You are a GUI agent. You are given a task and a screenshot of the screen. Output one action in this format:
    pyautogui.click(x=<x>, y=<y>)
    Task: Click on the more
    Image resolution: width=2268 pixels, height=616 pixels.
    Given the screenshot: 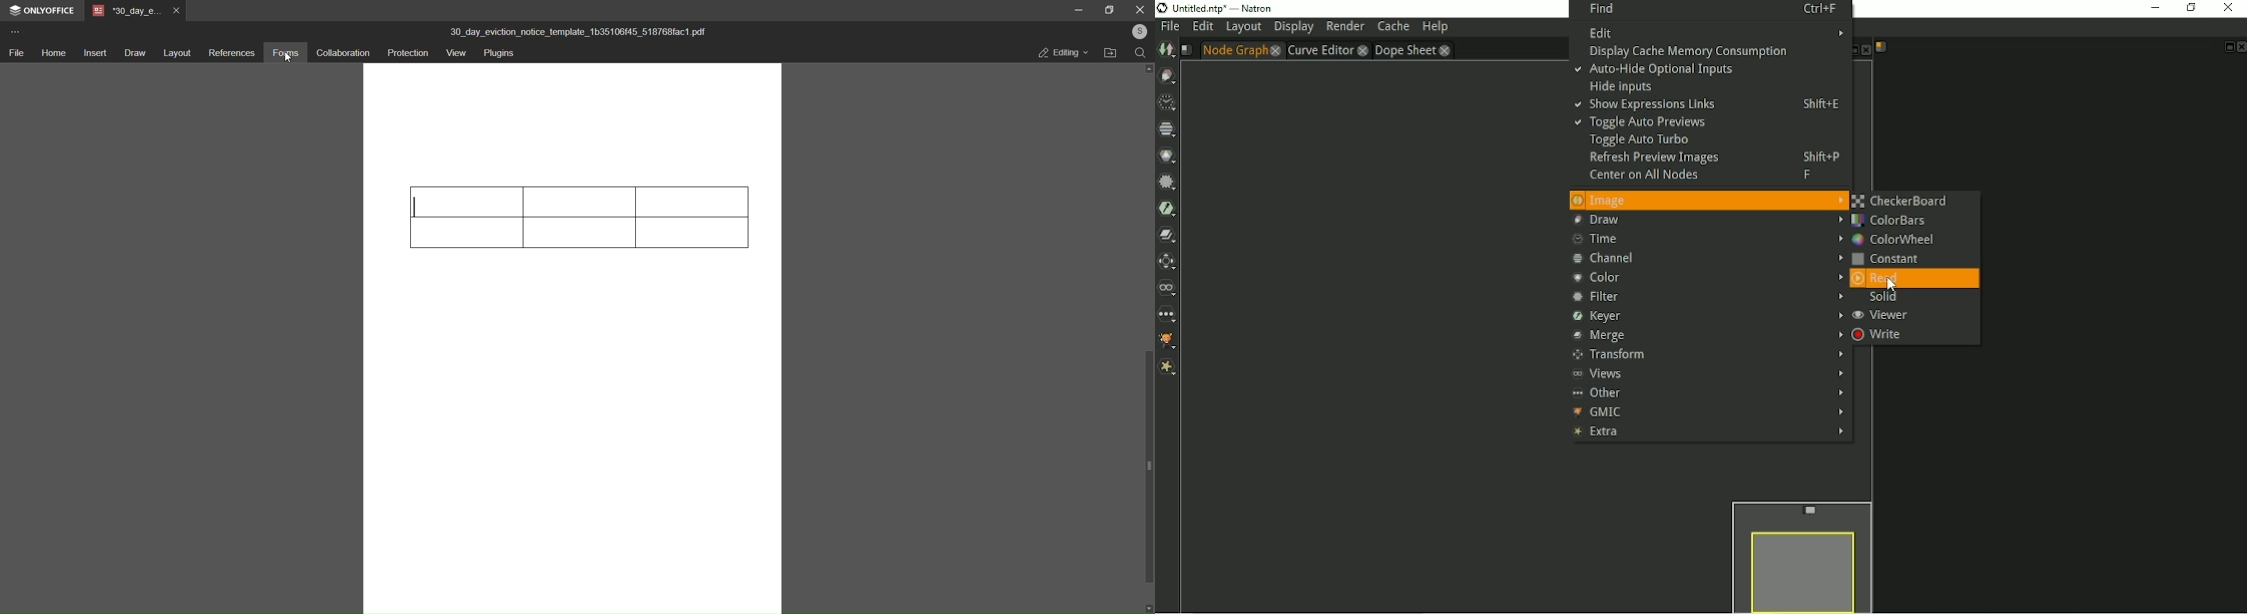 What is the action you would take?
    pyautogui.click(x=14, y=33)
    